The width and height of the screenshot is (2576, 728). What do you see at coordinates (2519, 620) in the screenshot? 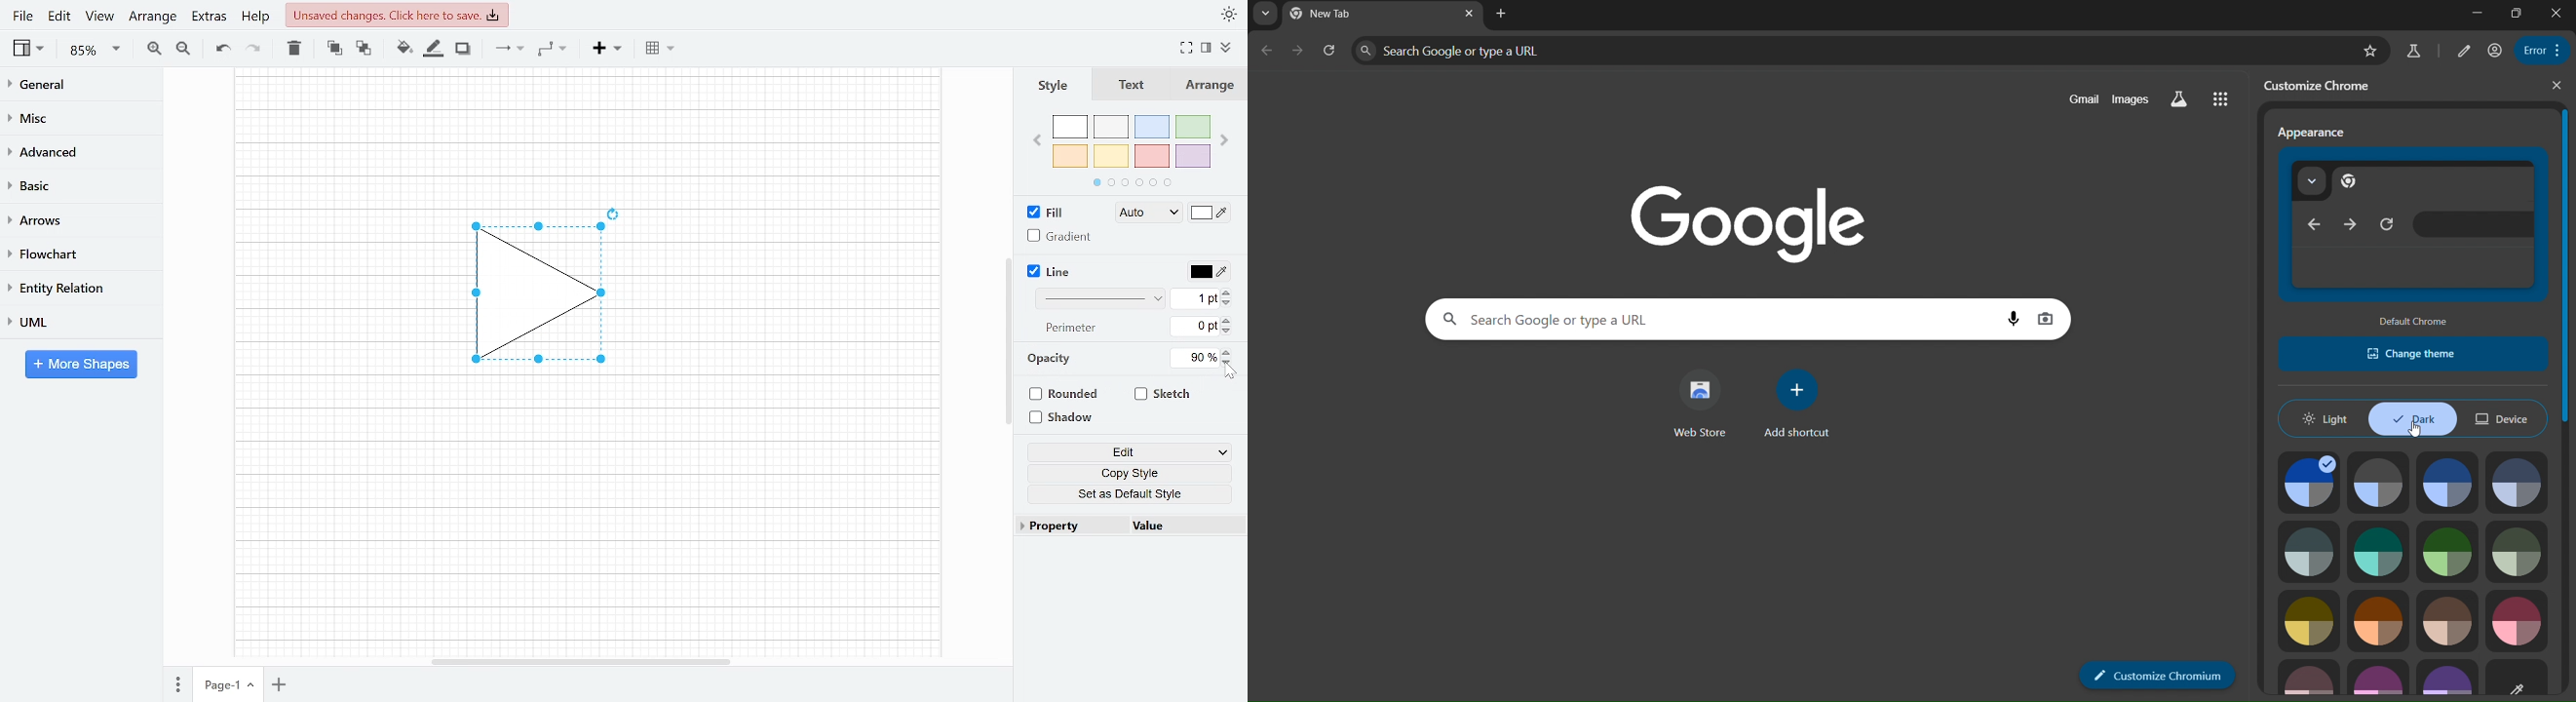
I see `theme icon` at bounding box center [2519, 620].